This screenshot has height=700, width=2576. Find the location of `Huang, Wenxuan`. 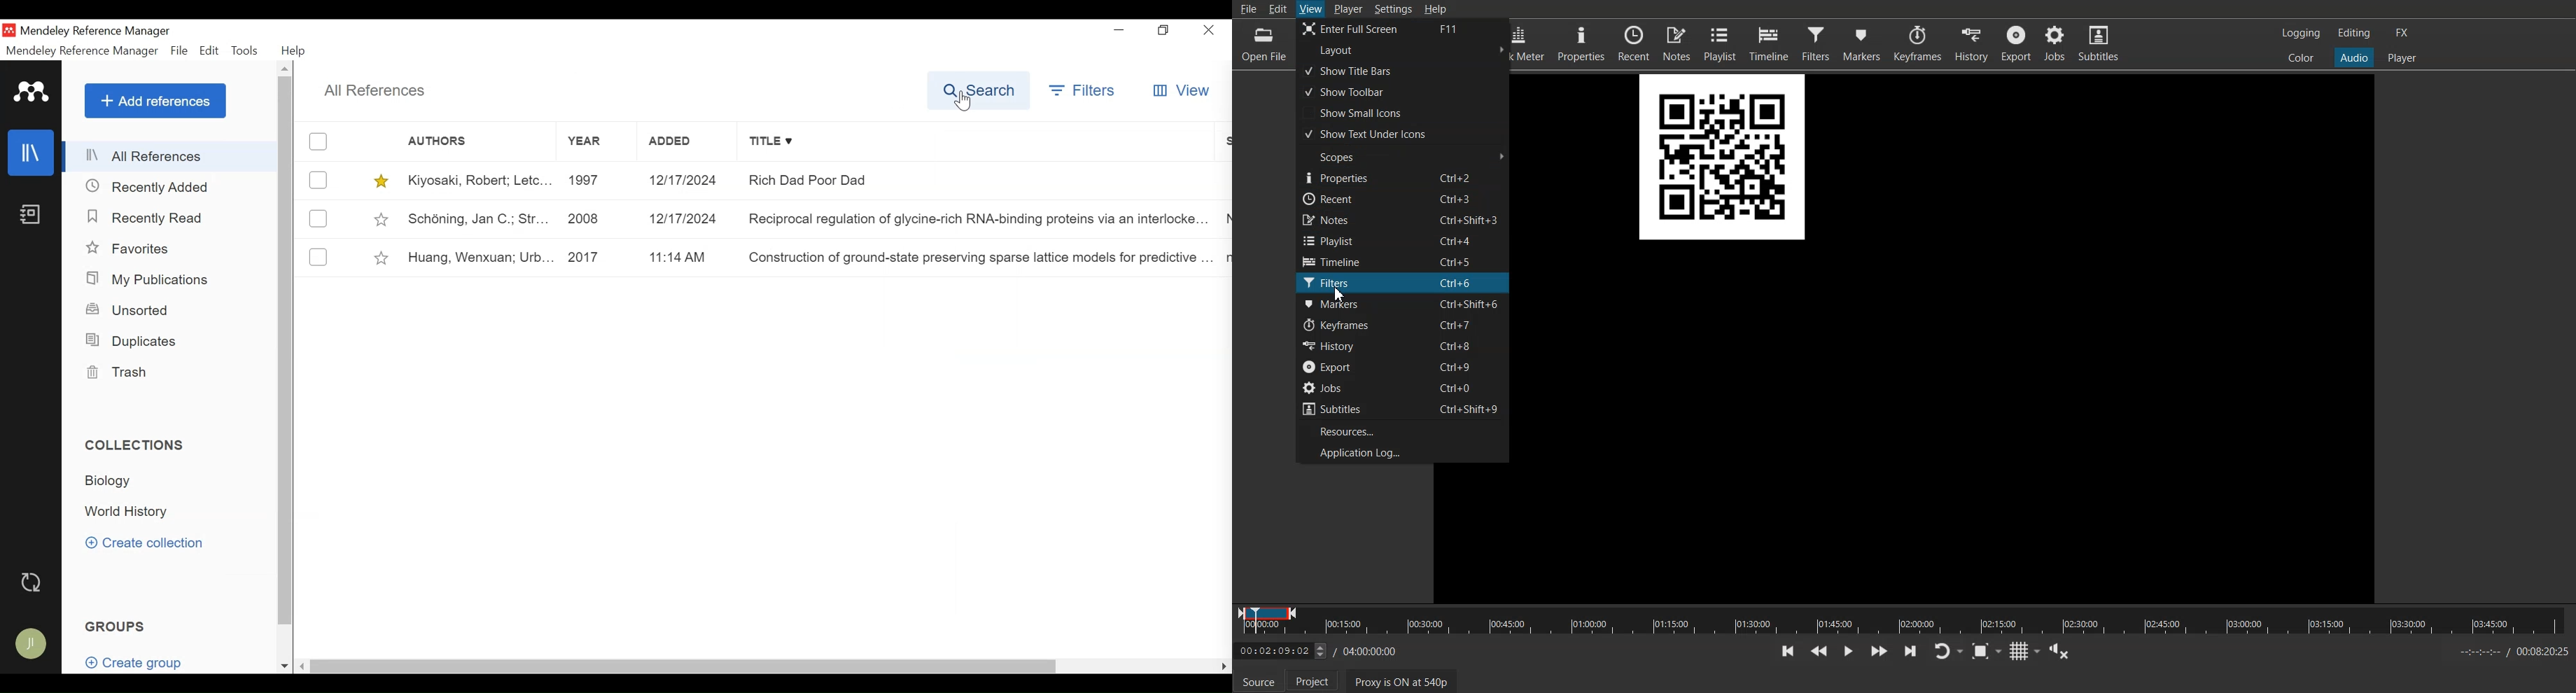

Huang, Wenxuan is located at coordinates (477, 258).